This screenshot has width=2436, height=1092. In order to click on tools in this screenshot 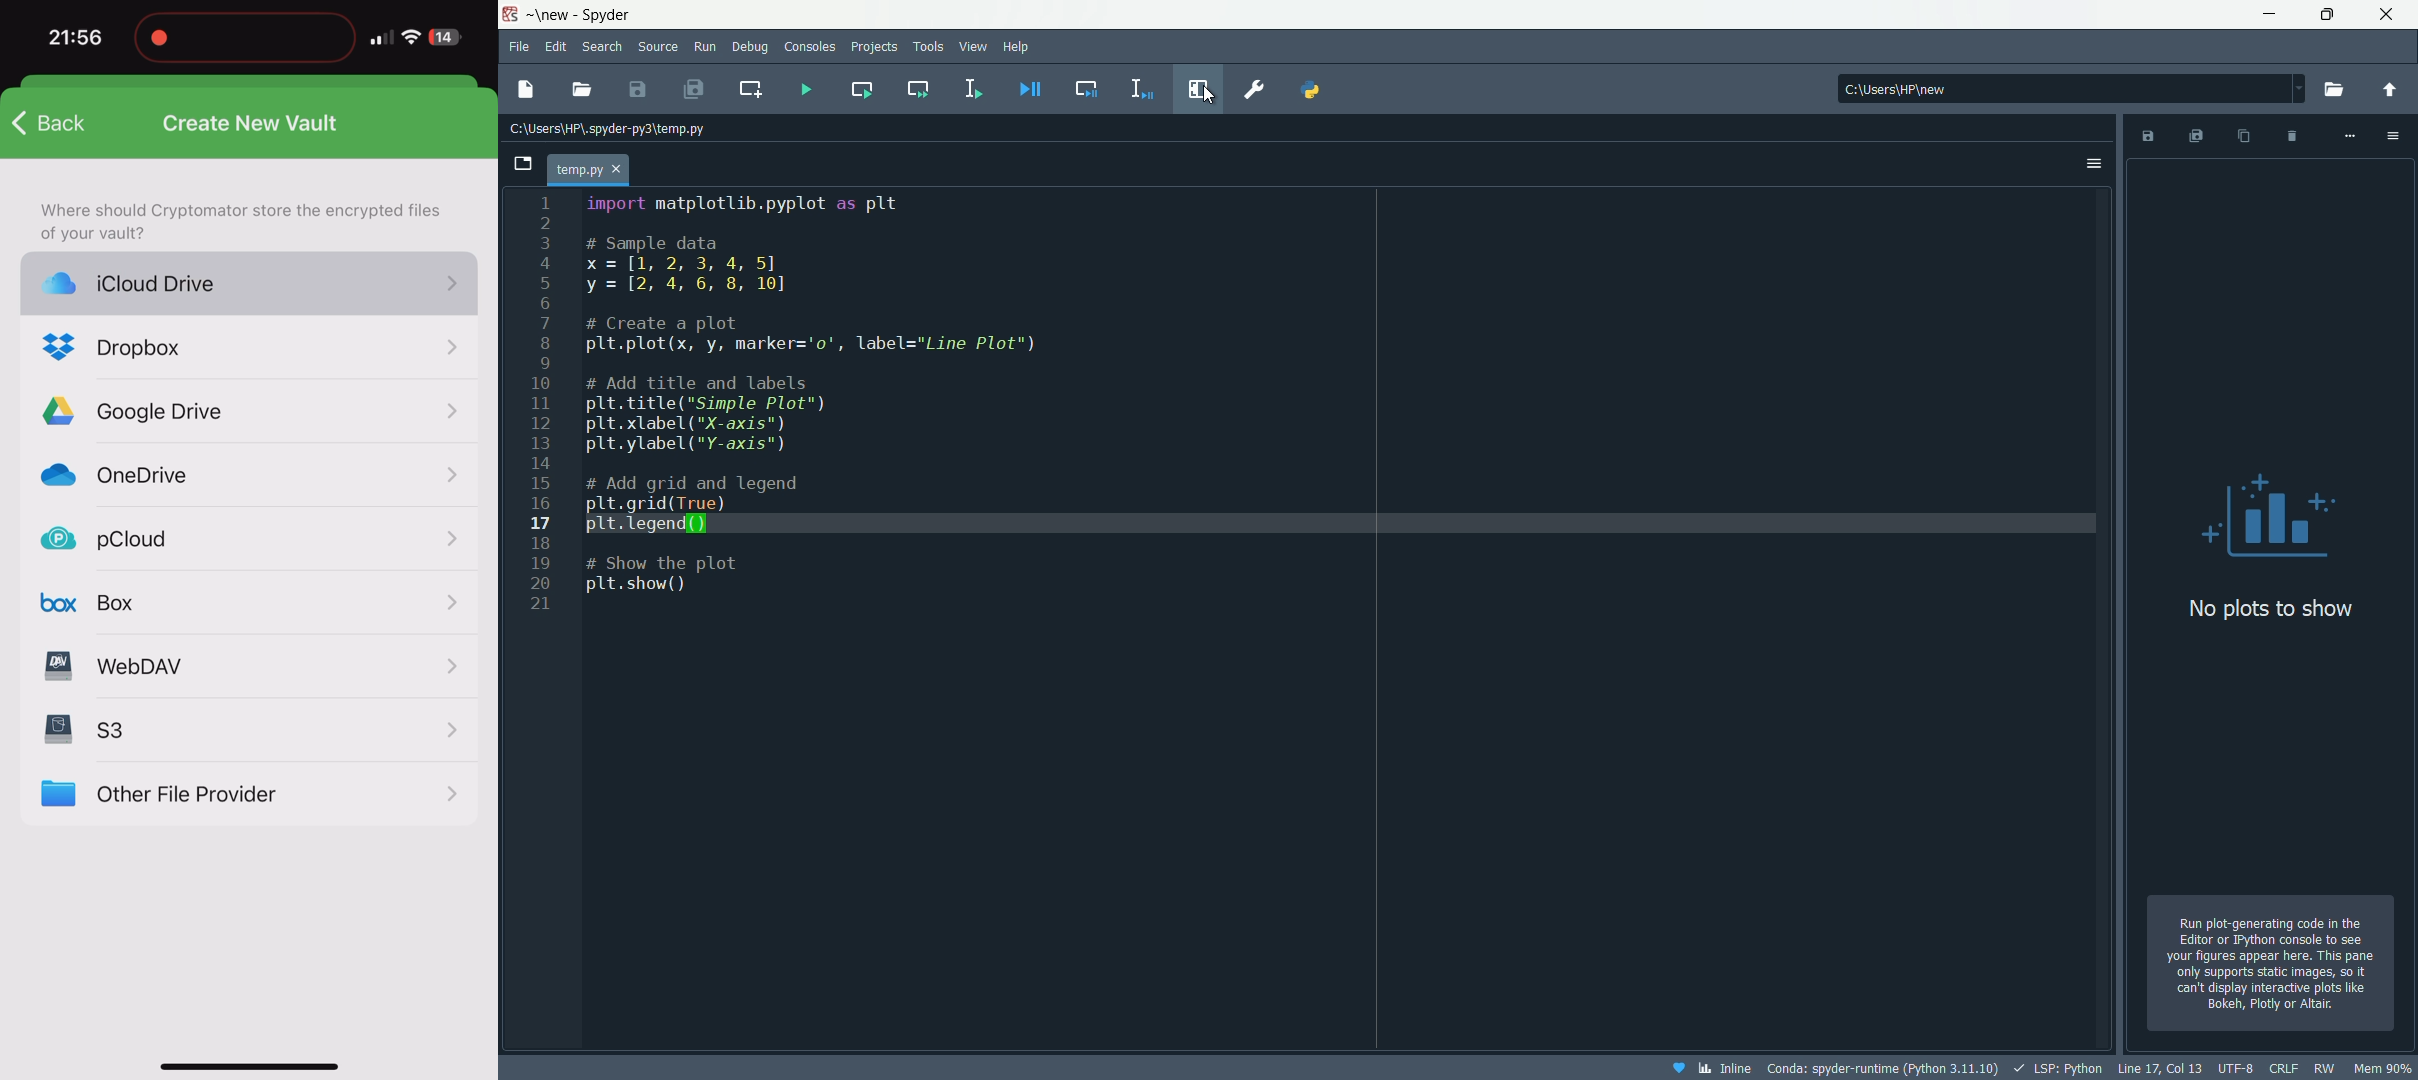, I will do `click(929, 46)`.